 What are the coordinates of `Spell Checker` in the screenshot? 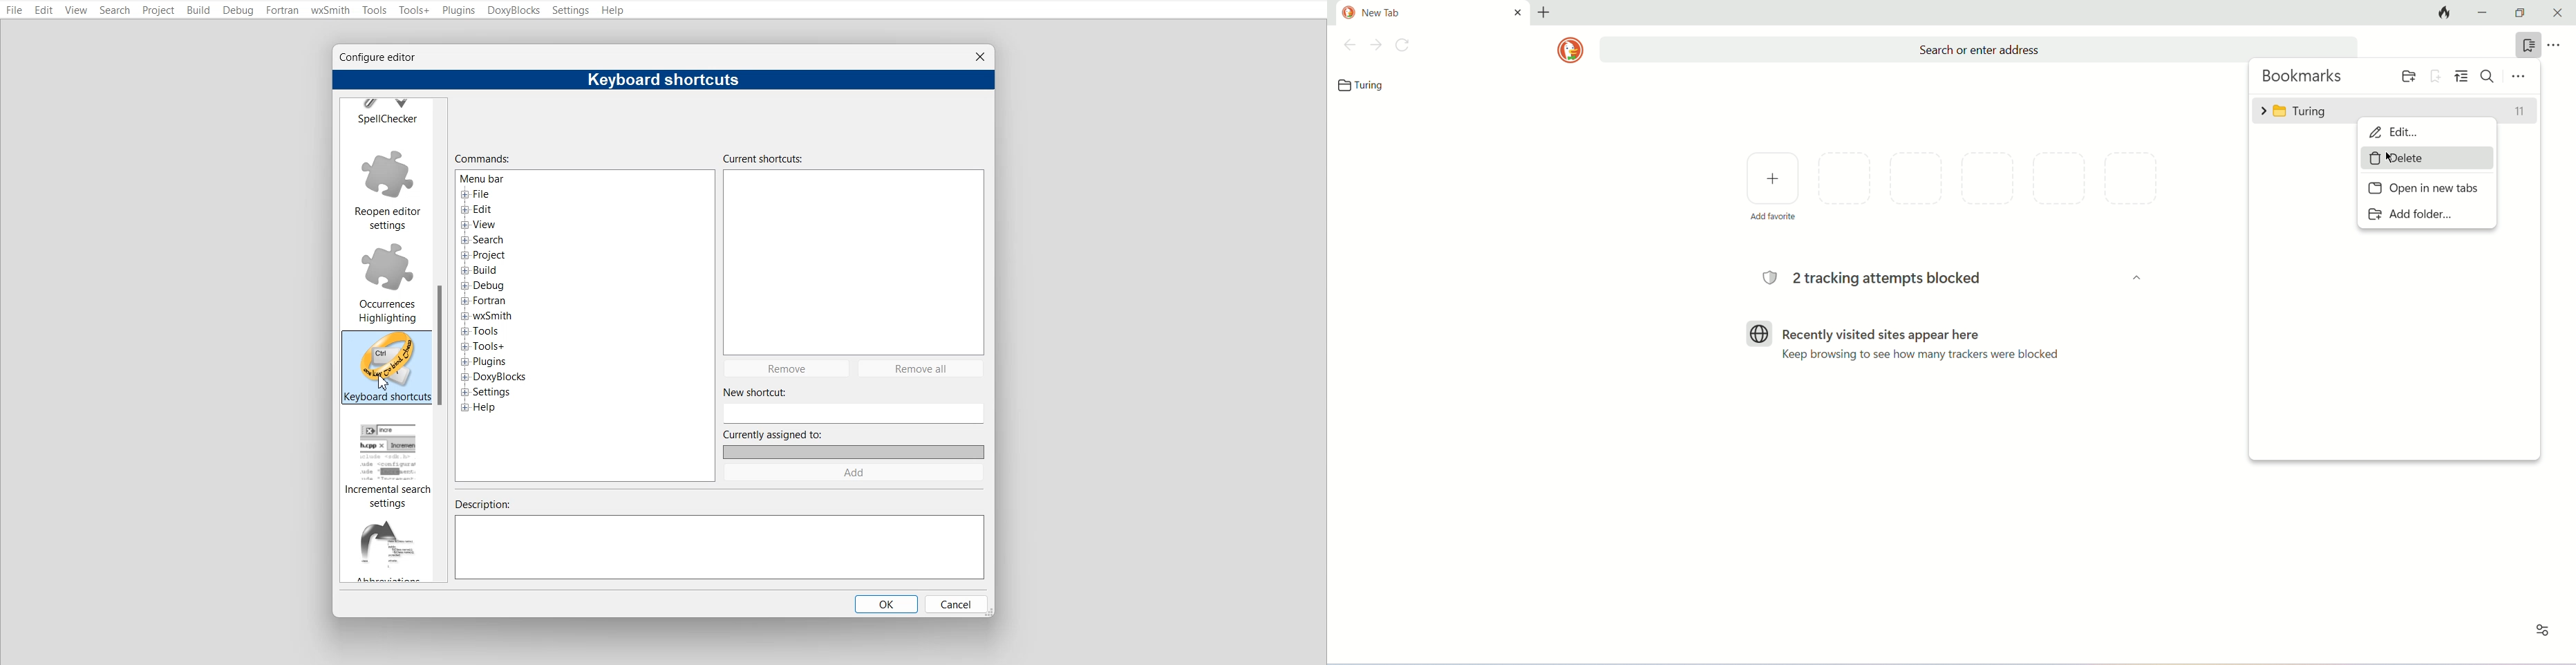 It's located at (386, 112).